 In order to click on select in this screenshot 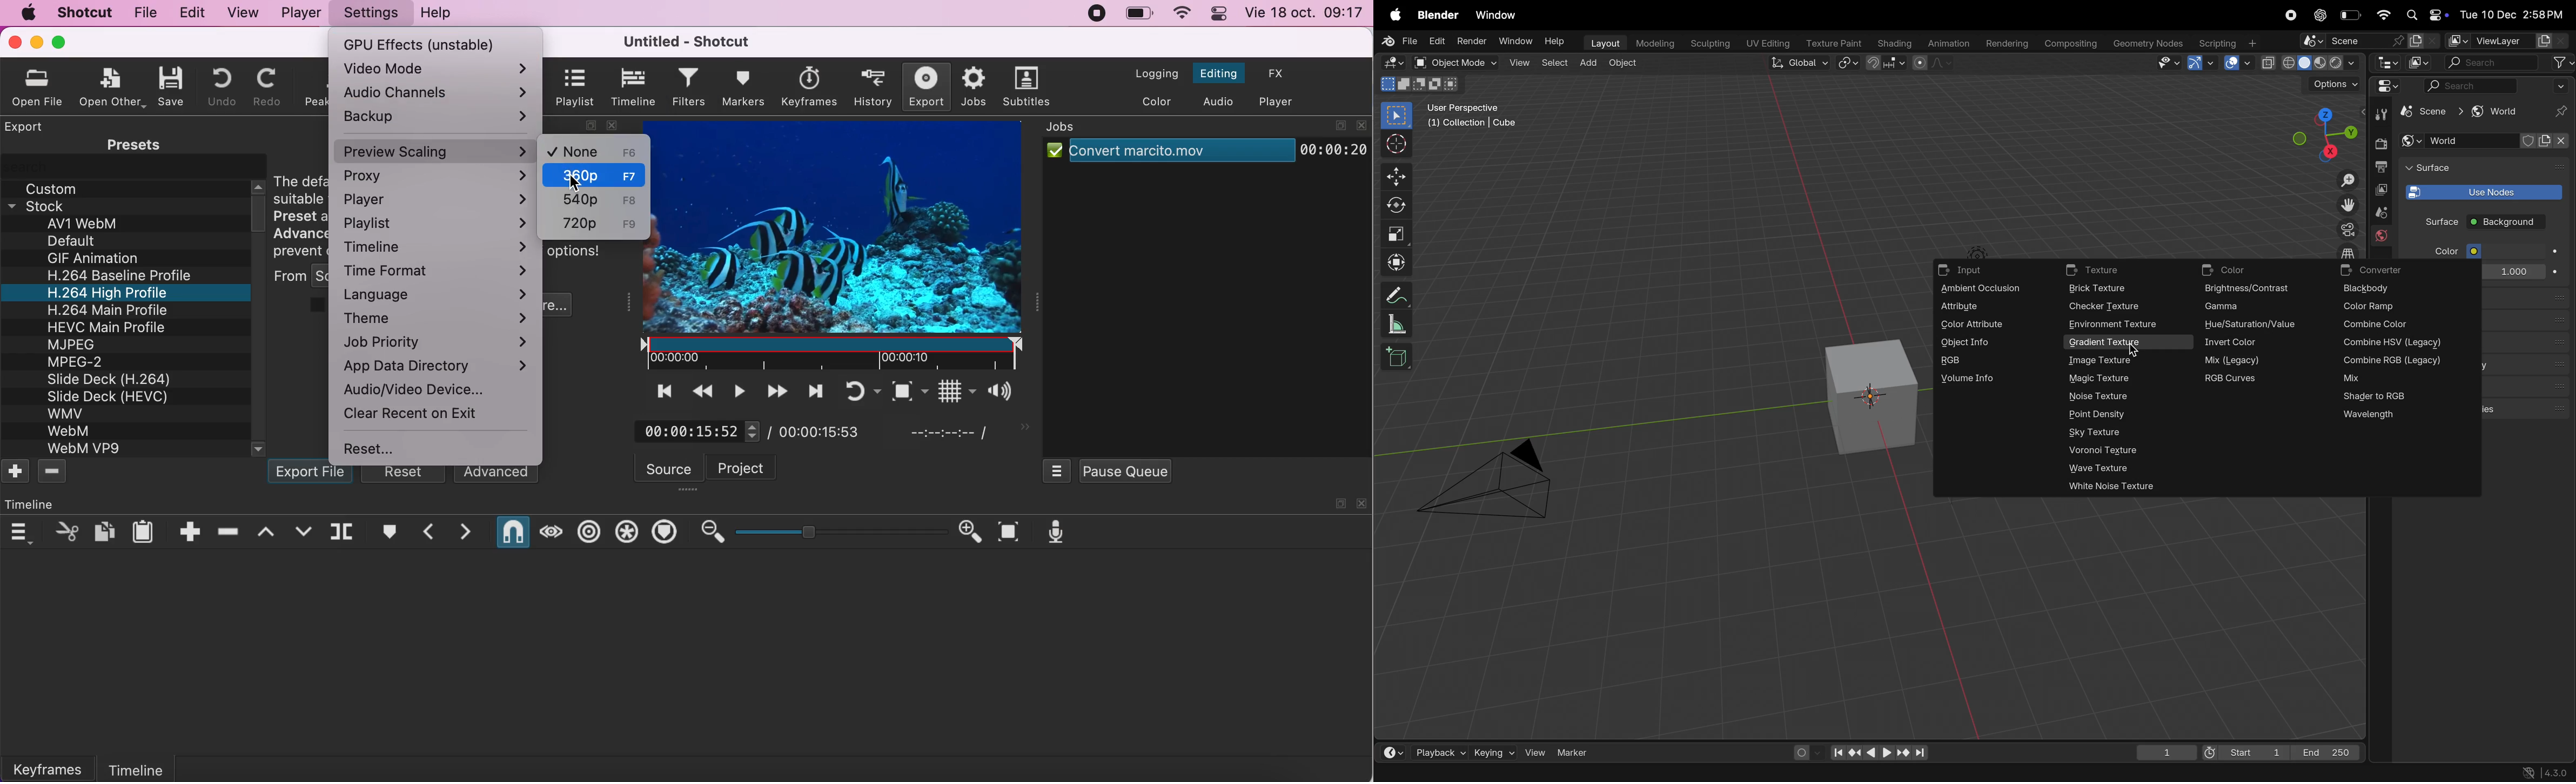, I will do `click(1553, 63)`.